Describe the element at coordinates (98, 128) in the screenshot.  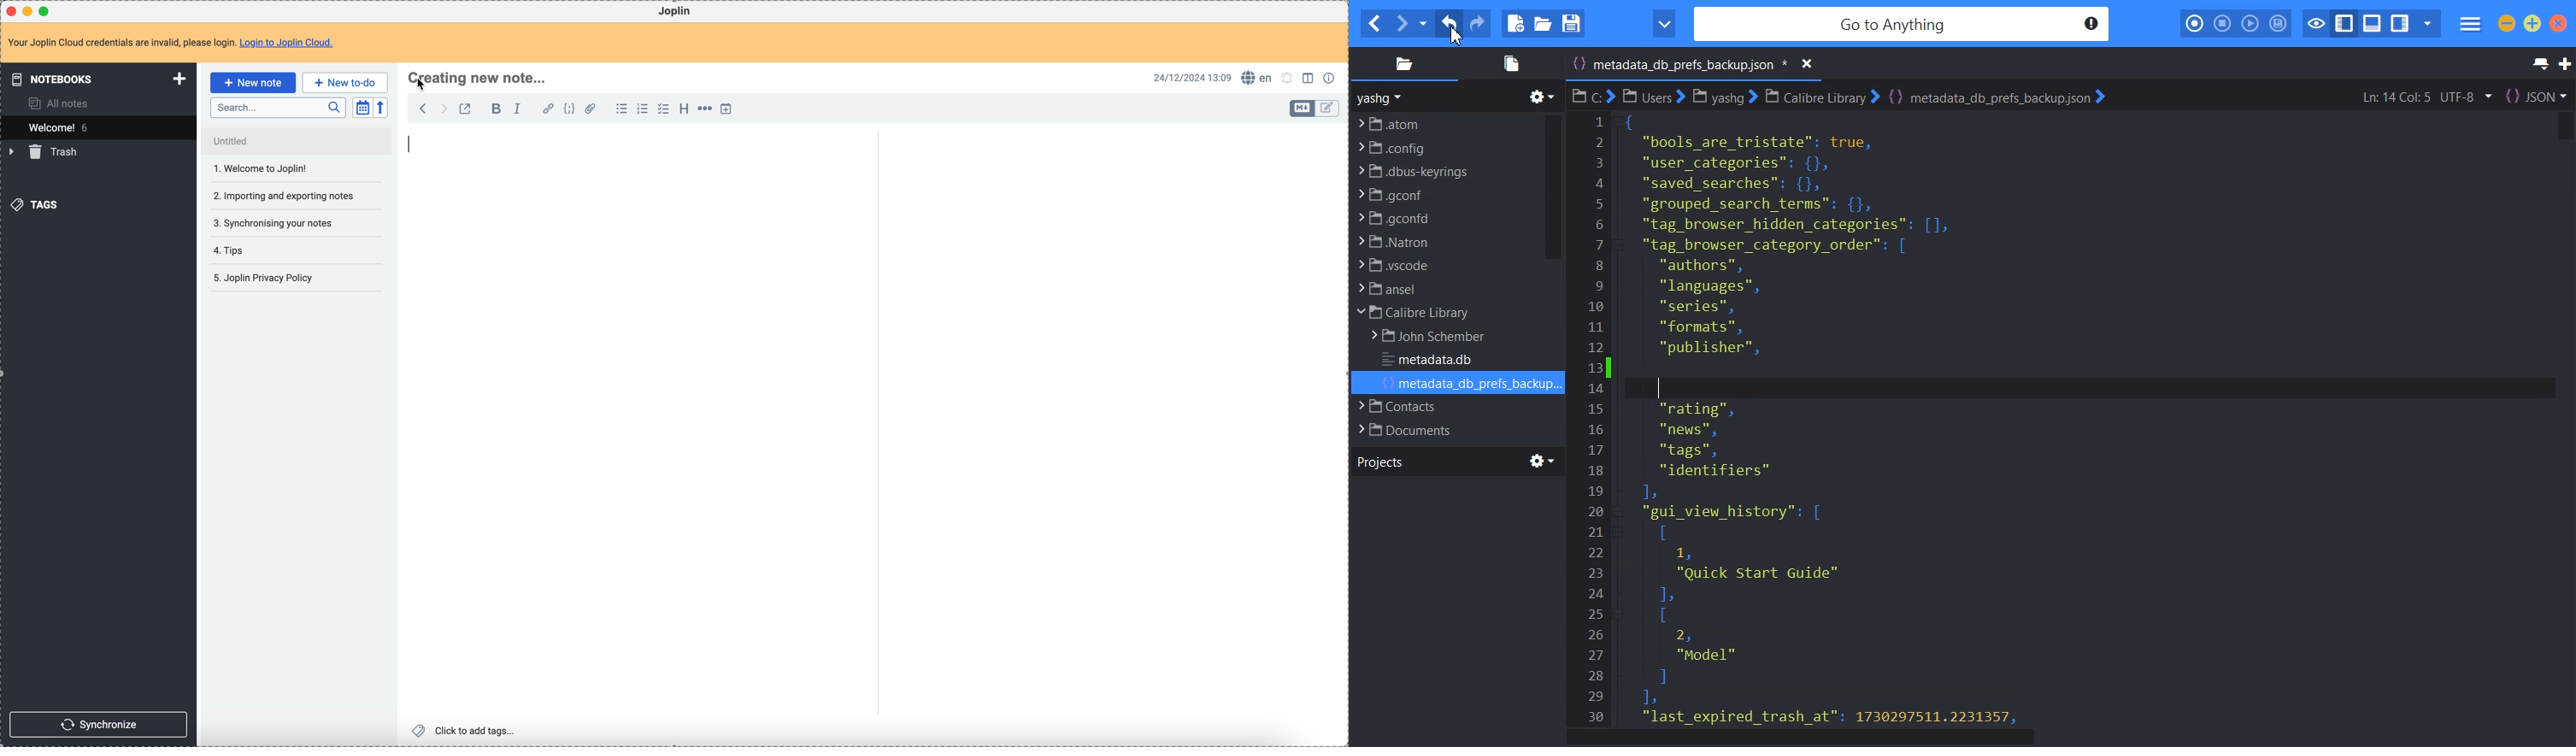
I see `welcome` at that location.